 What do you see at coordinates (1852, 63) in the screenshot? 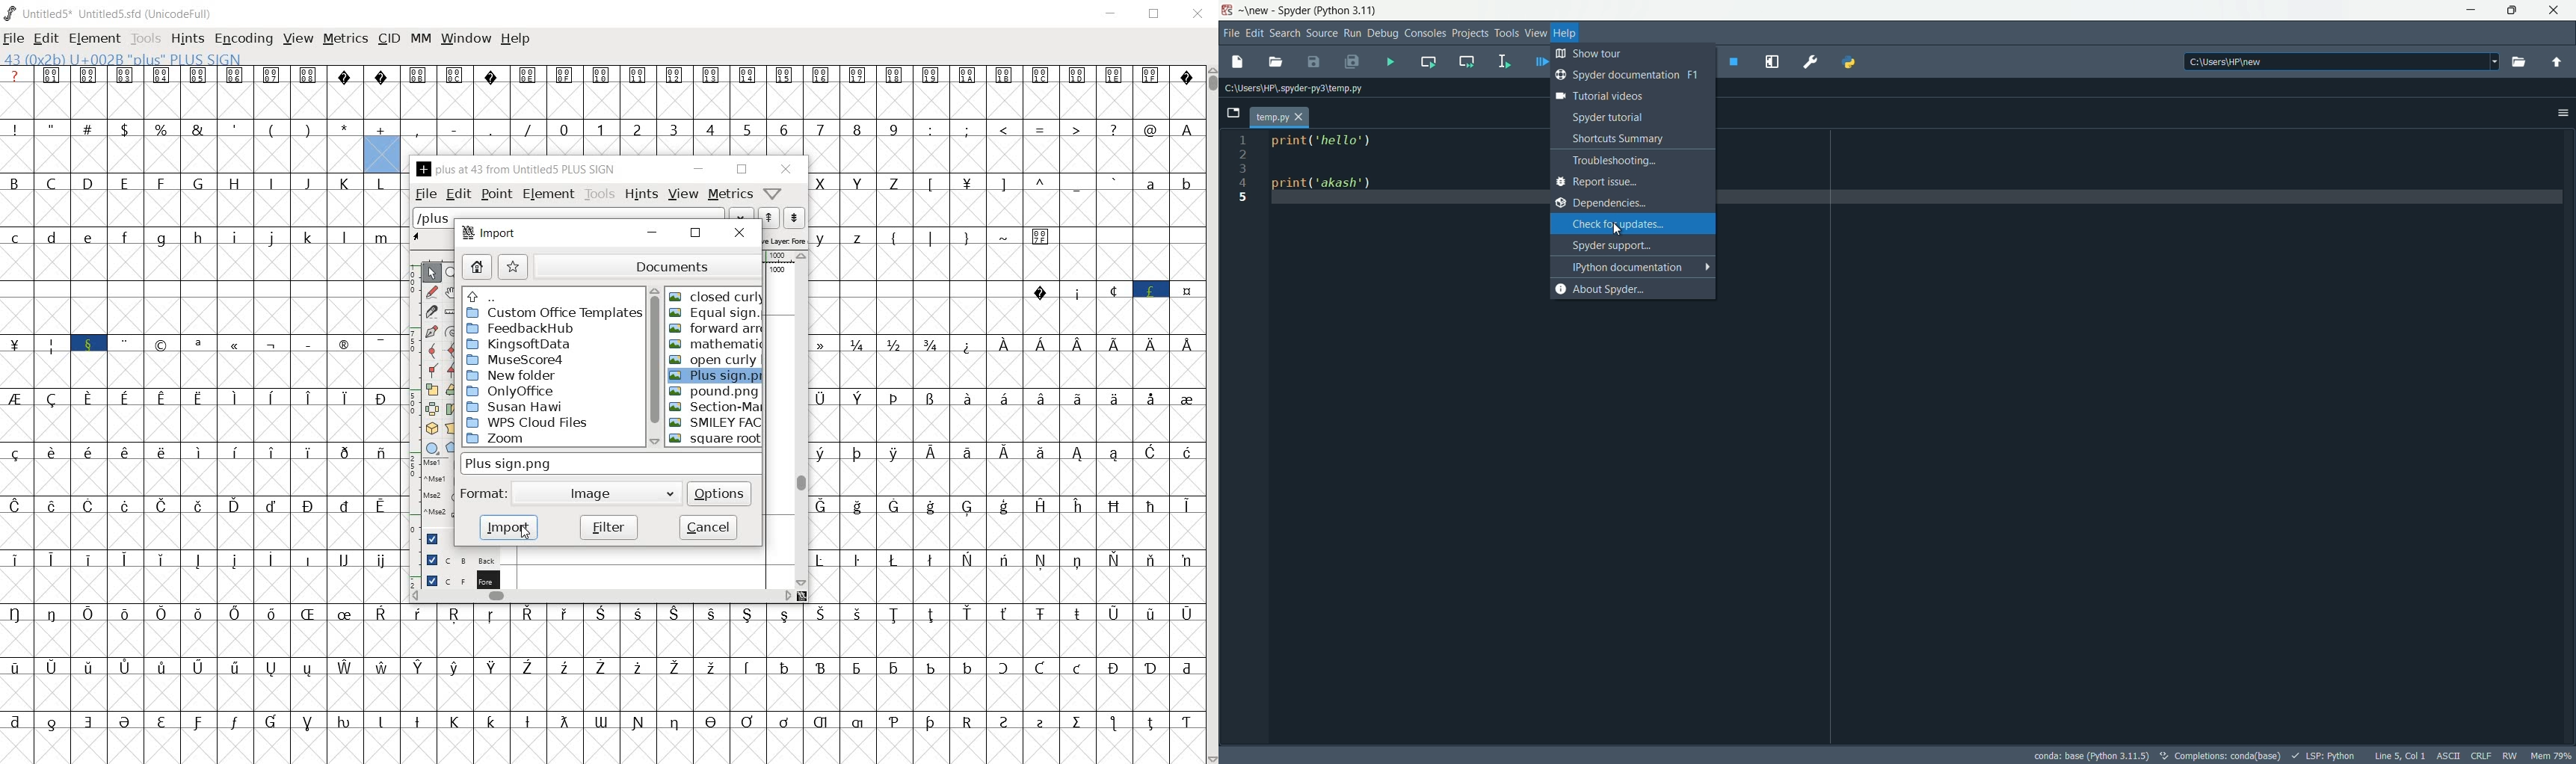
I see `PYTHONPATH manager` at bounding box center [1852, 63].